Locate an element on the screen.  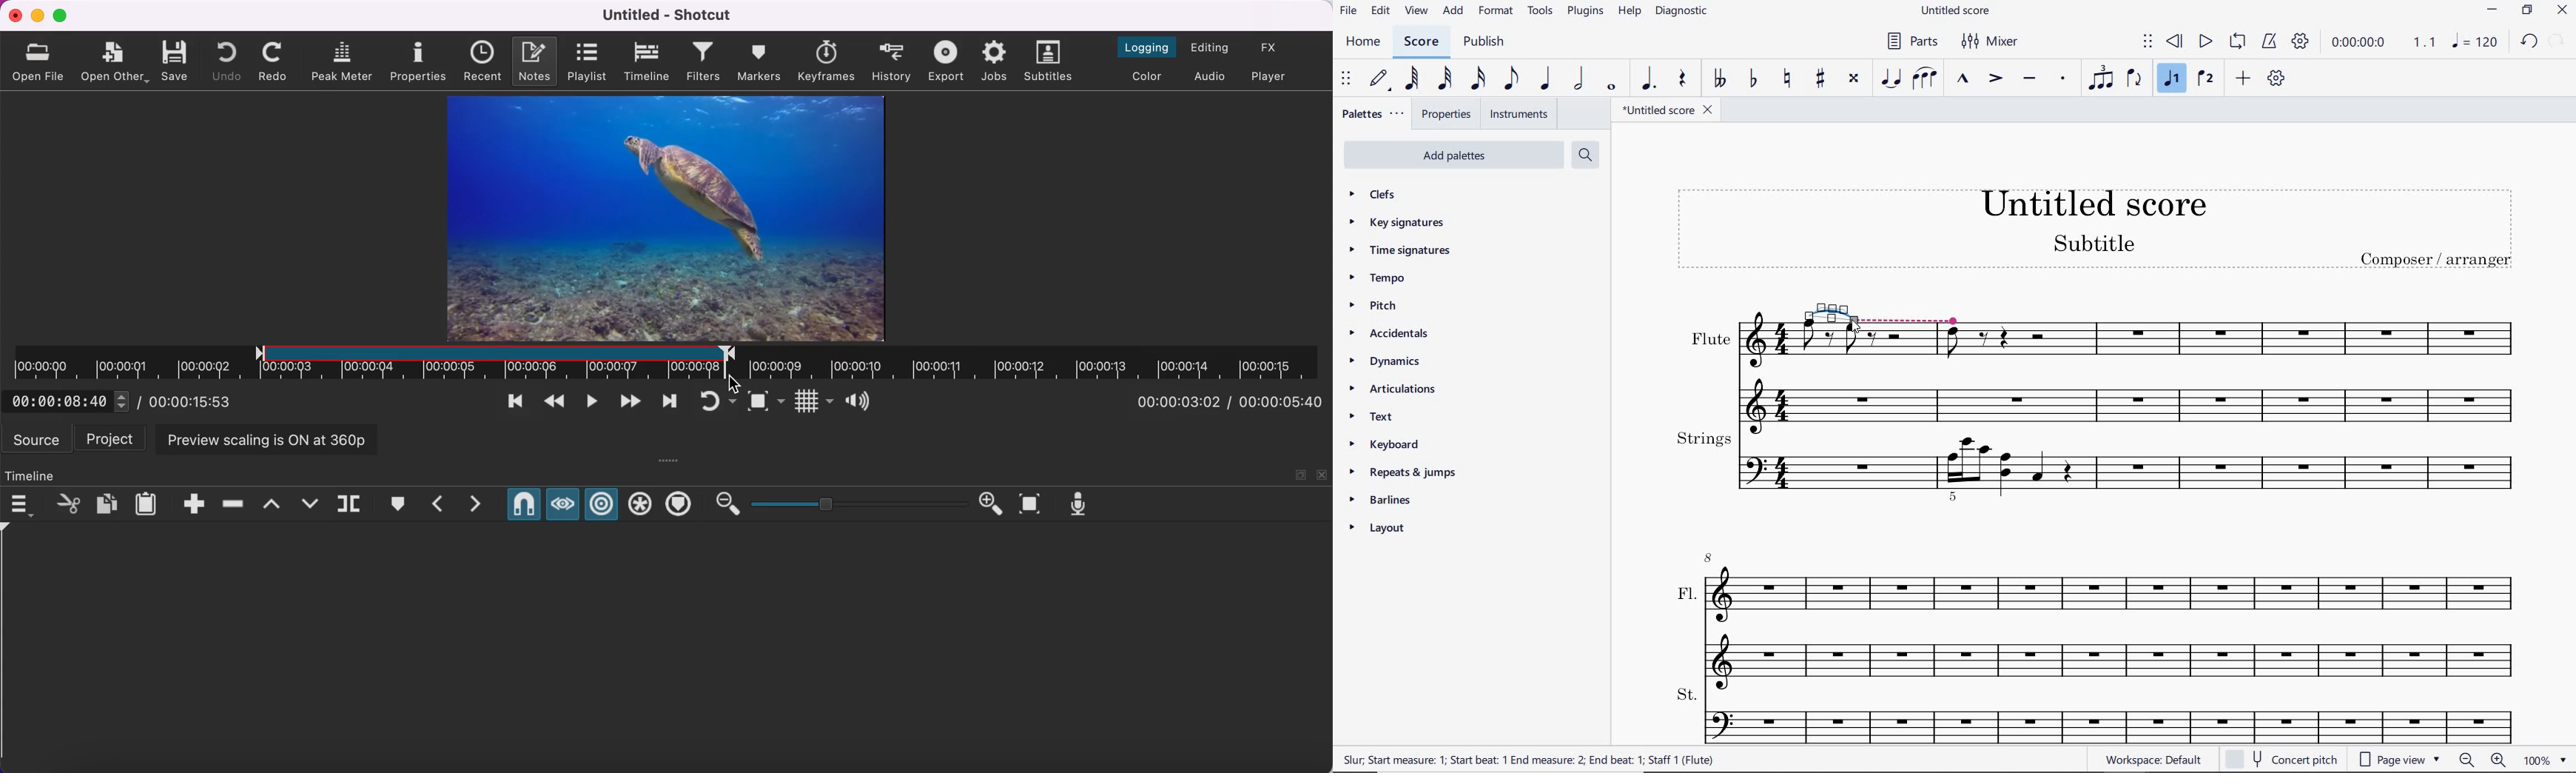
skip to next point is located at coordinates (669, 401).